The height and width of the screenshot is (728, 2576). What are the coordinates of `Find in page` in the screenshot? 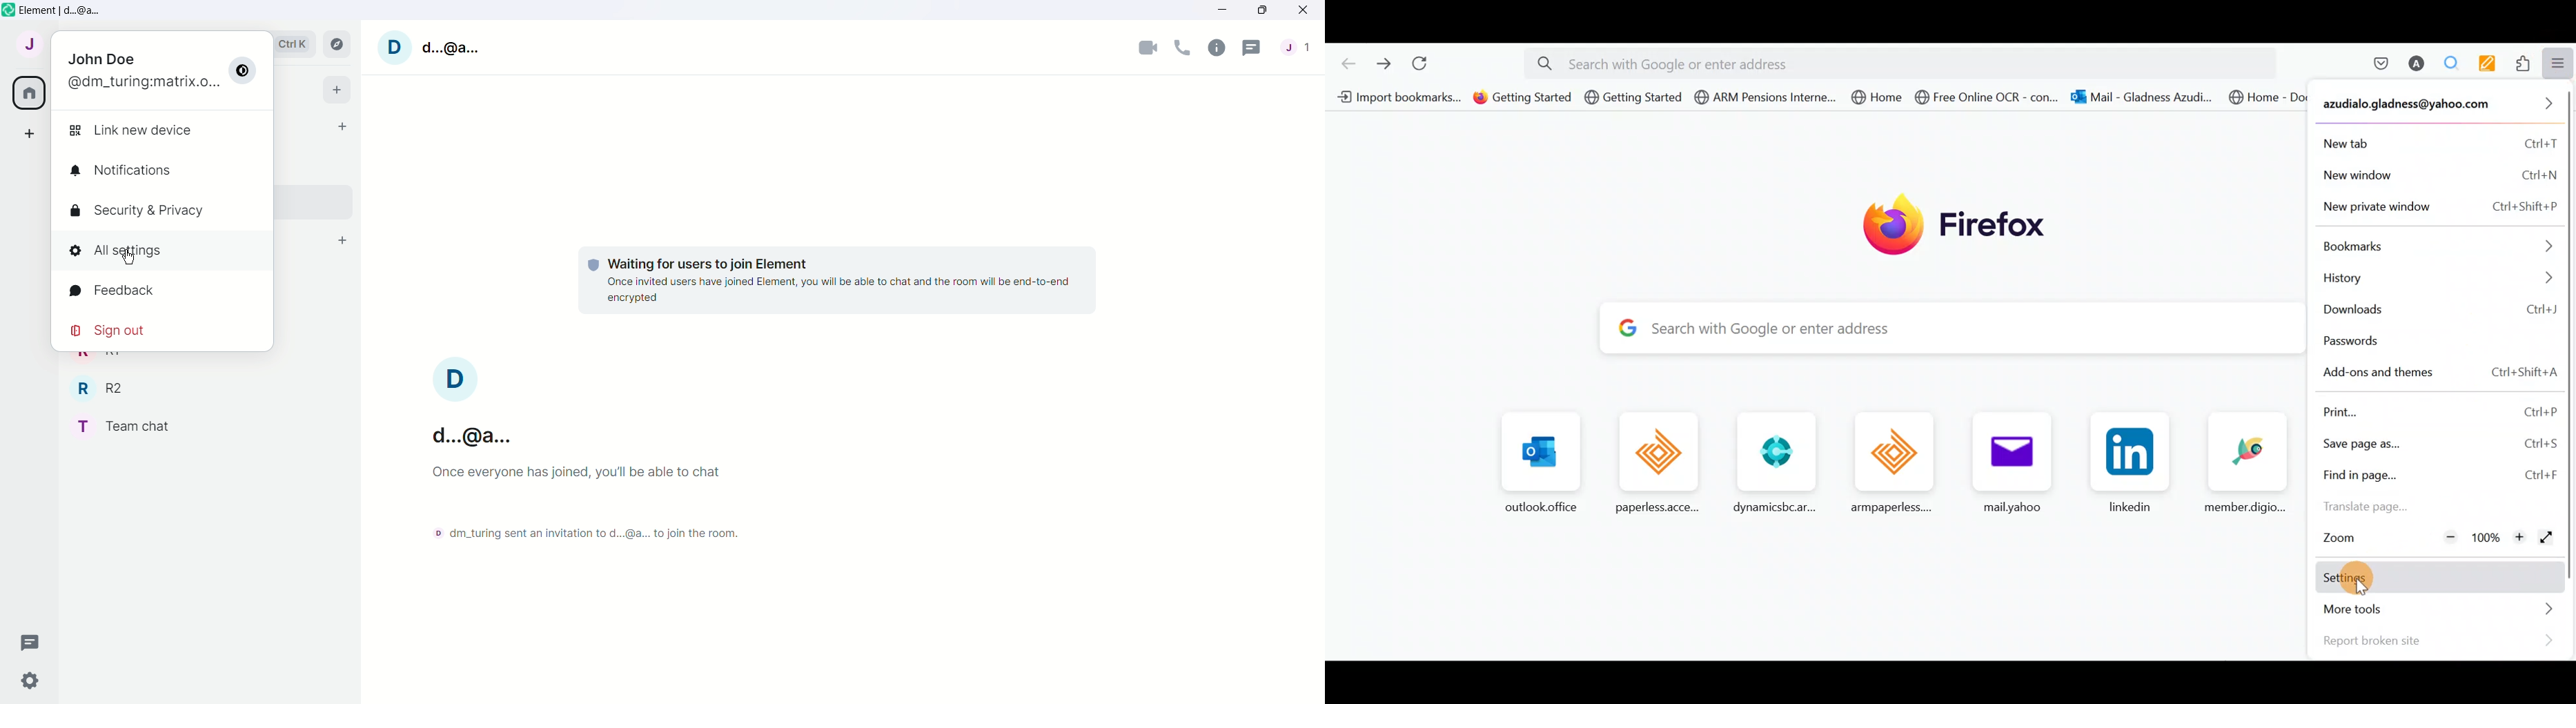 It's located at (2440, 475).